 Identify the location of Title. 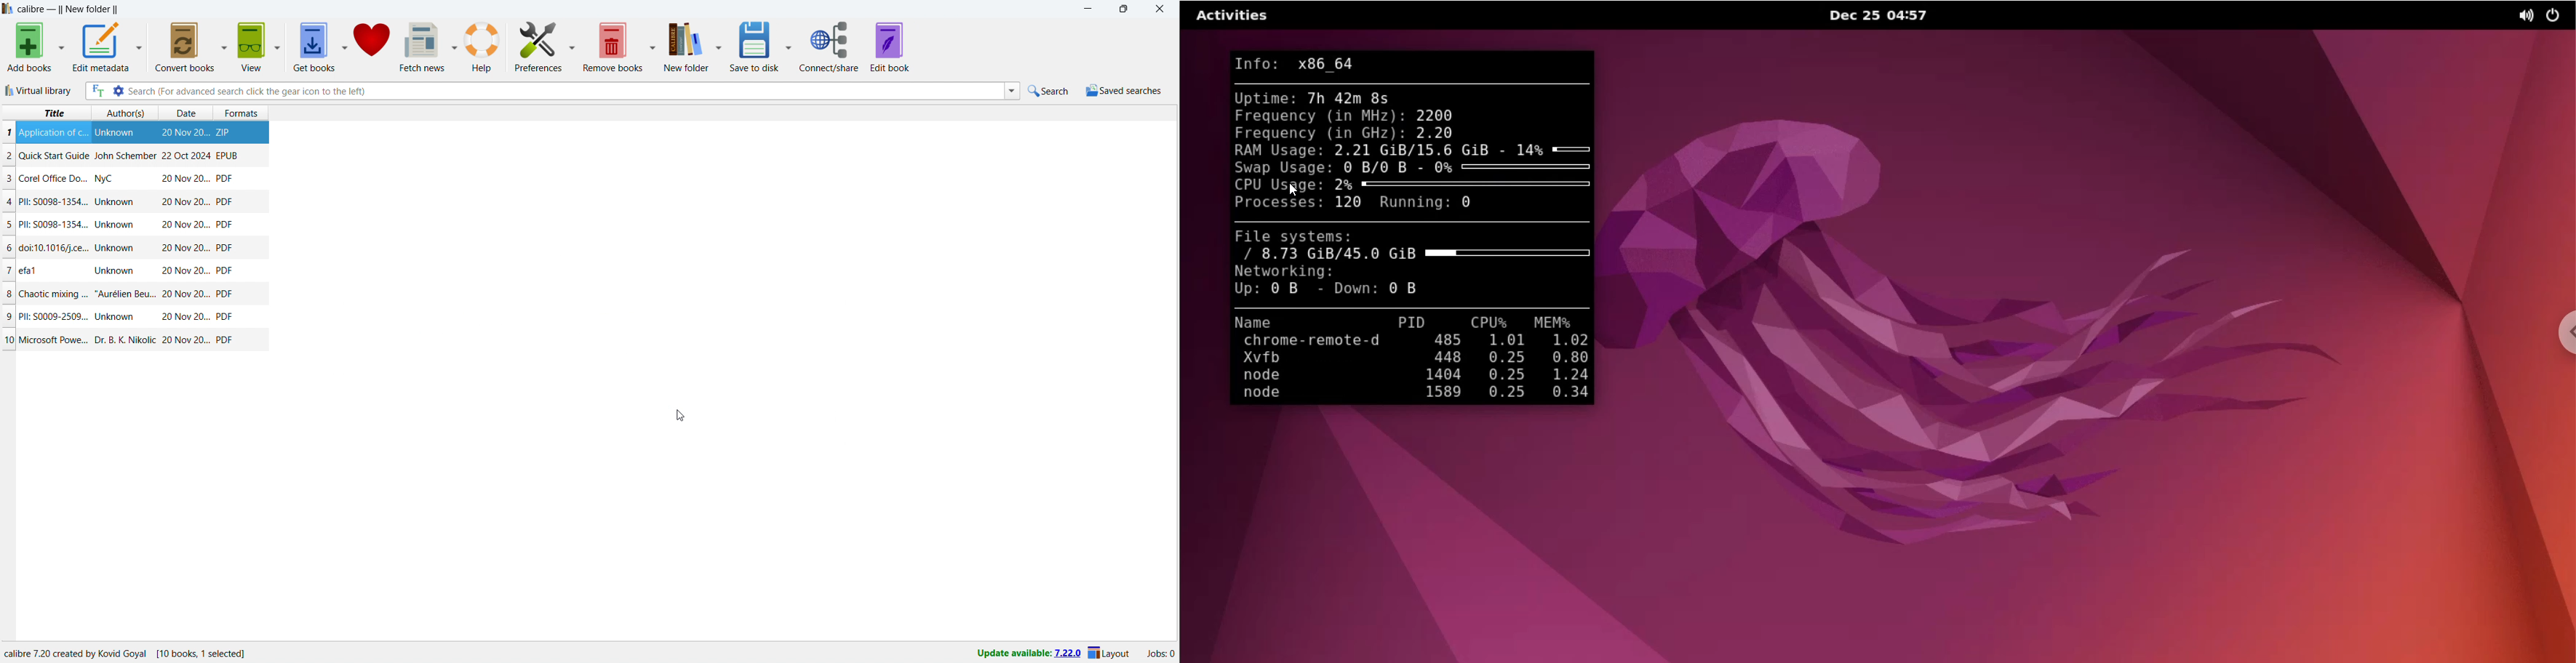
(55, 224).